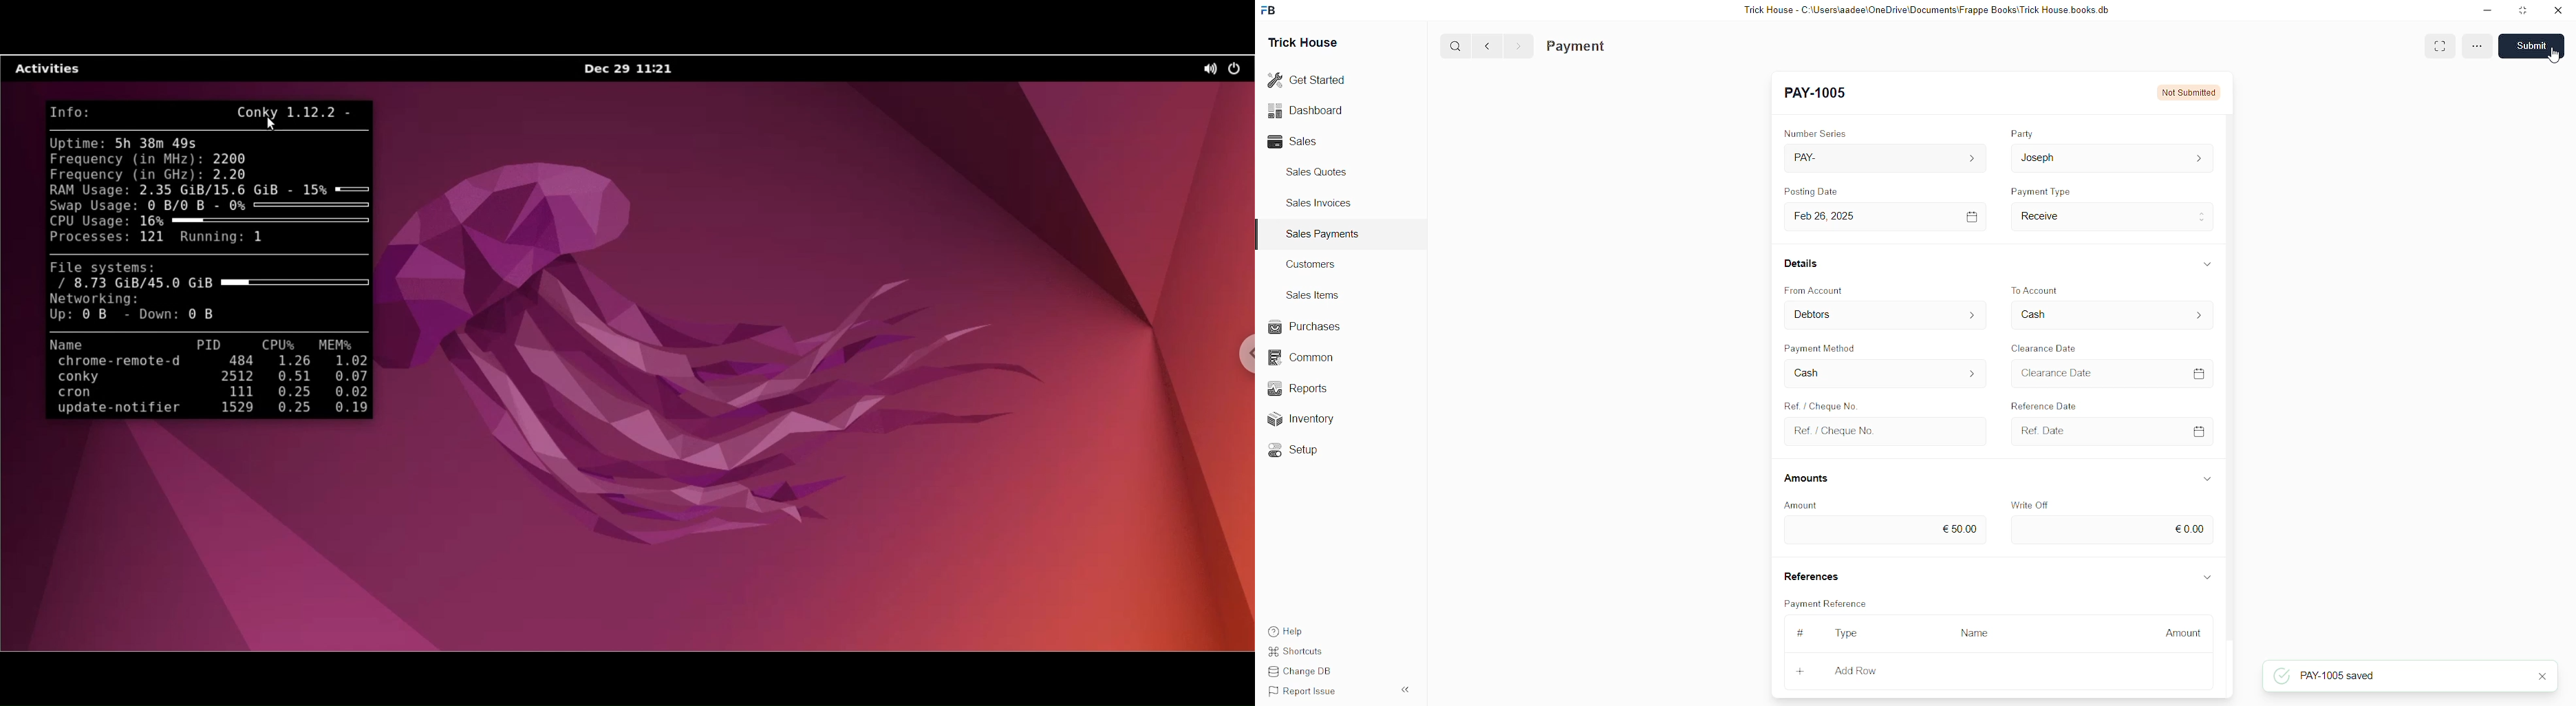  What do you see at coordinates (2488, 11) in the screenshot?
I see `minimize` at bounding box center [2488, 11].